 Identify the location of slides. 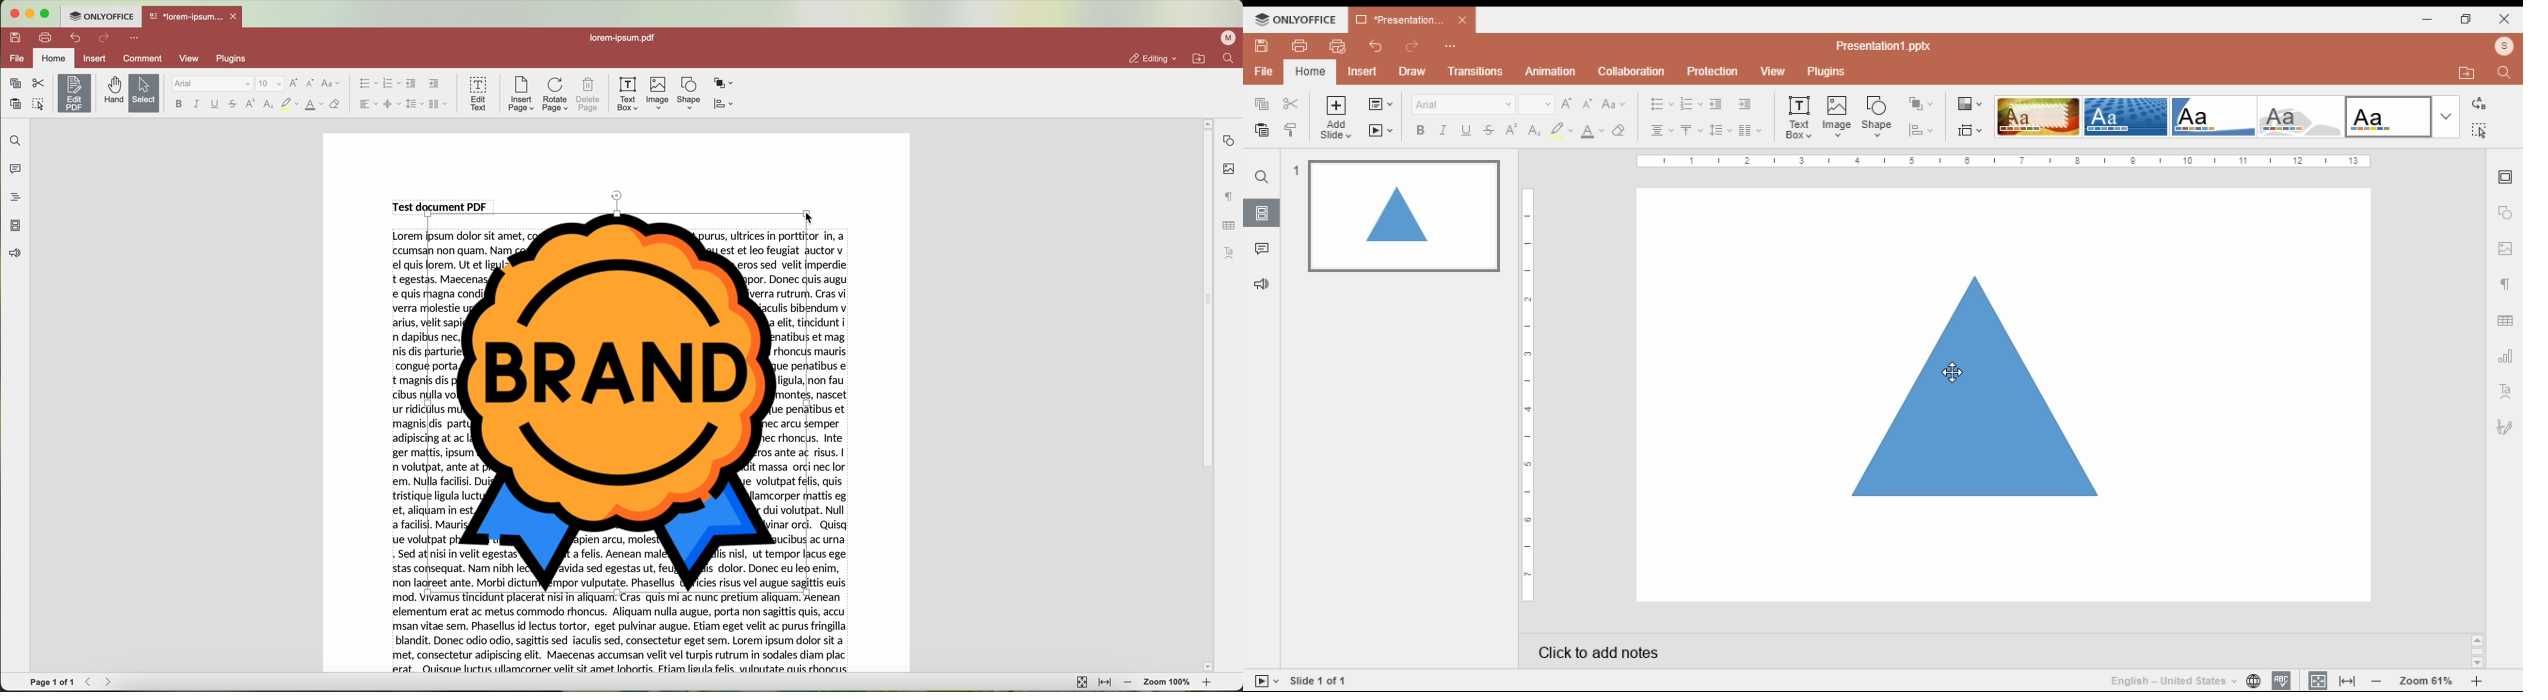
(1263, 213).